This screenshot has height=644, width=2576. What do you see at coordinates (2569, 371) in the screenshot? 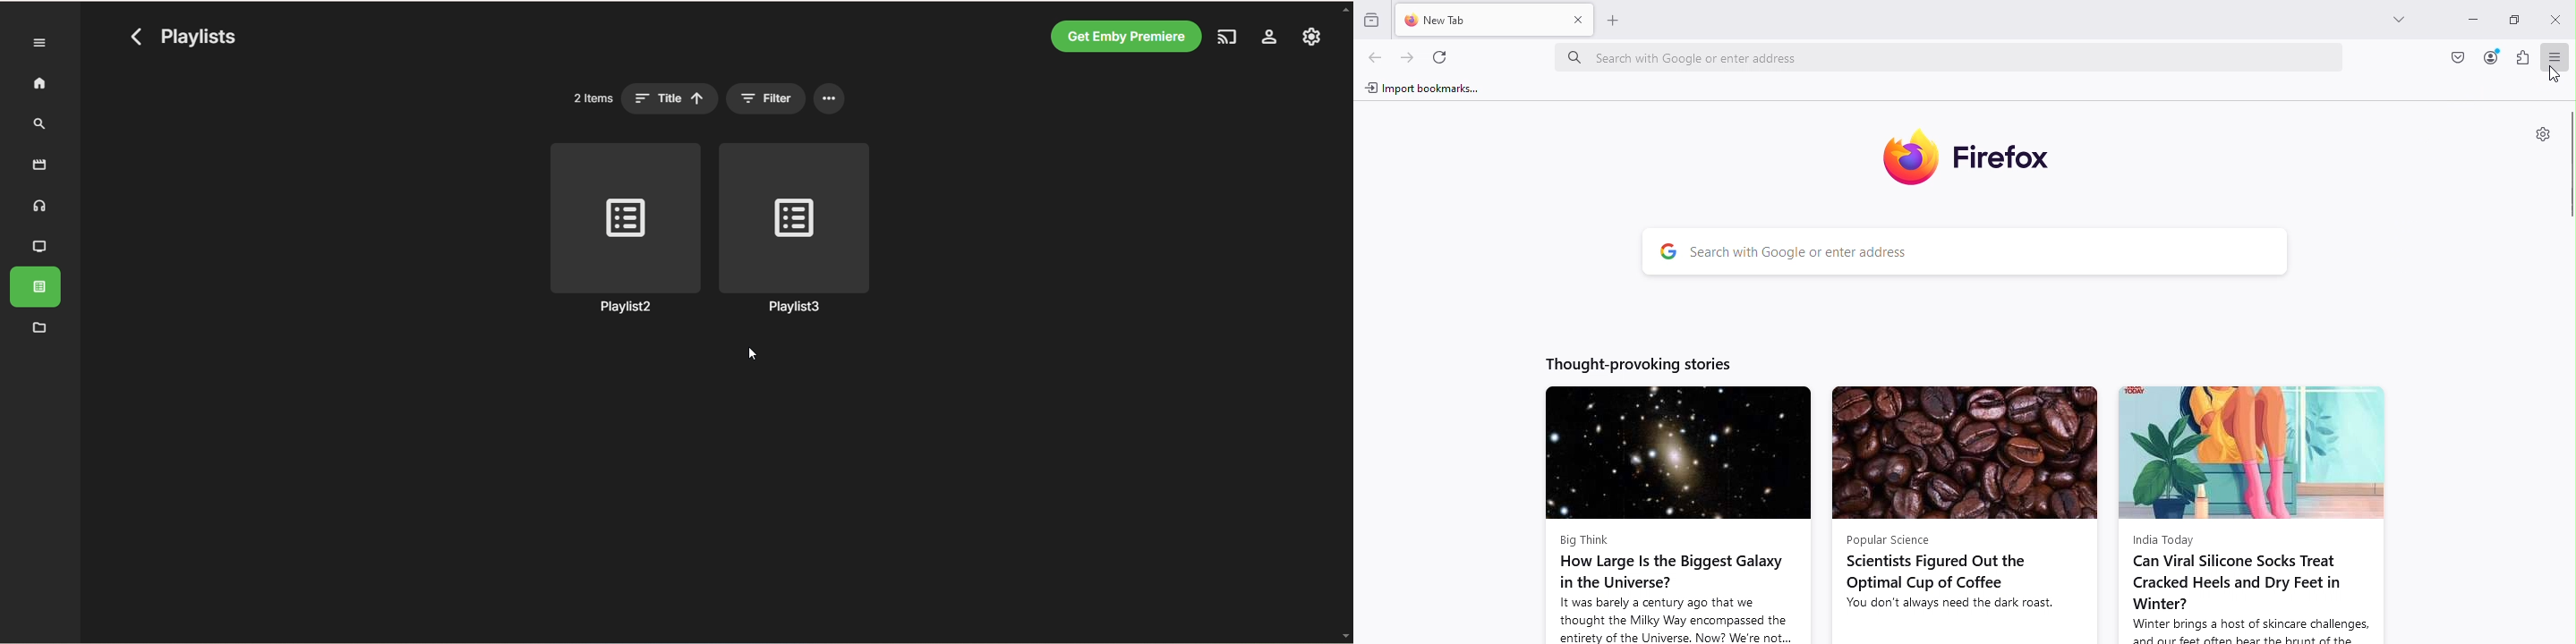
I see `Scroll bar` at bounding box center [2569, 371].